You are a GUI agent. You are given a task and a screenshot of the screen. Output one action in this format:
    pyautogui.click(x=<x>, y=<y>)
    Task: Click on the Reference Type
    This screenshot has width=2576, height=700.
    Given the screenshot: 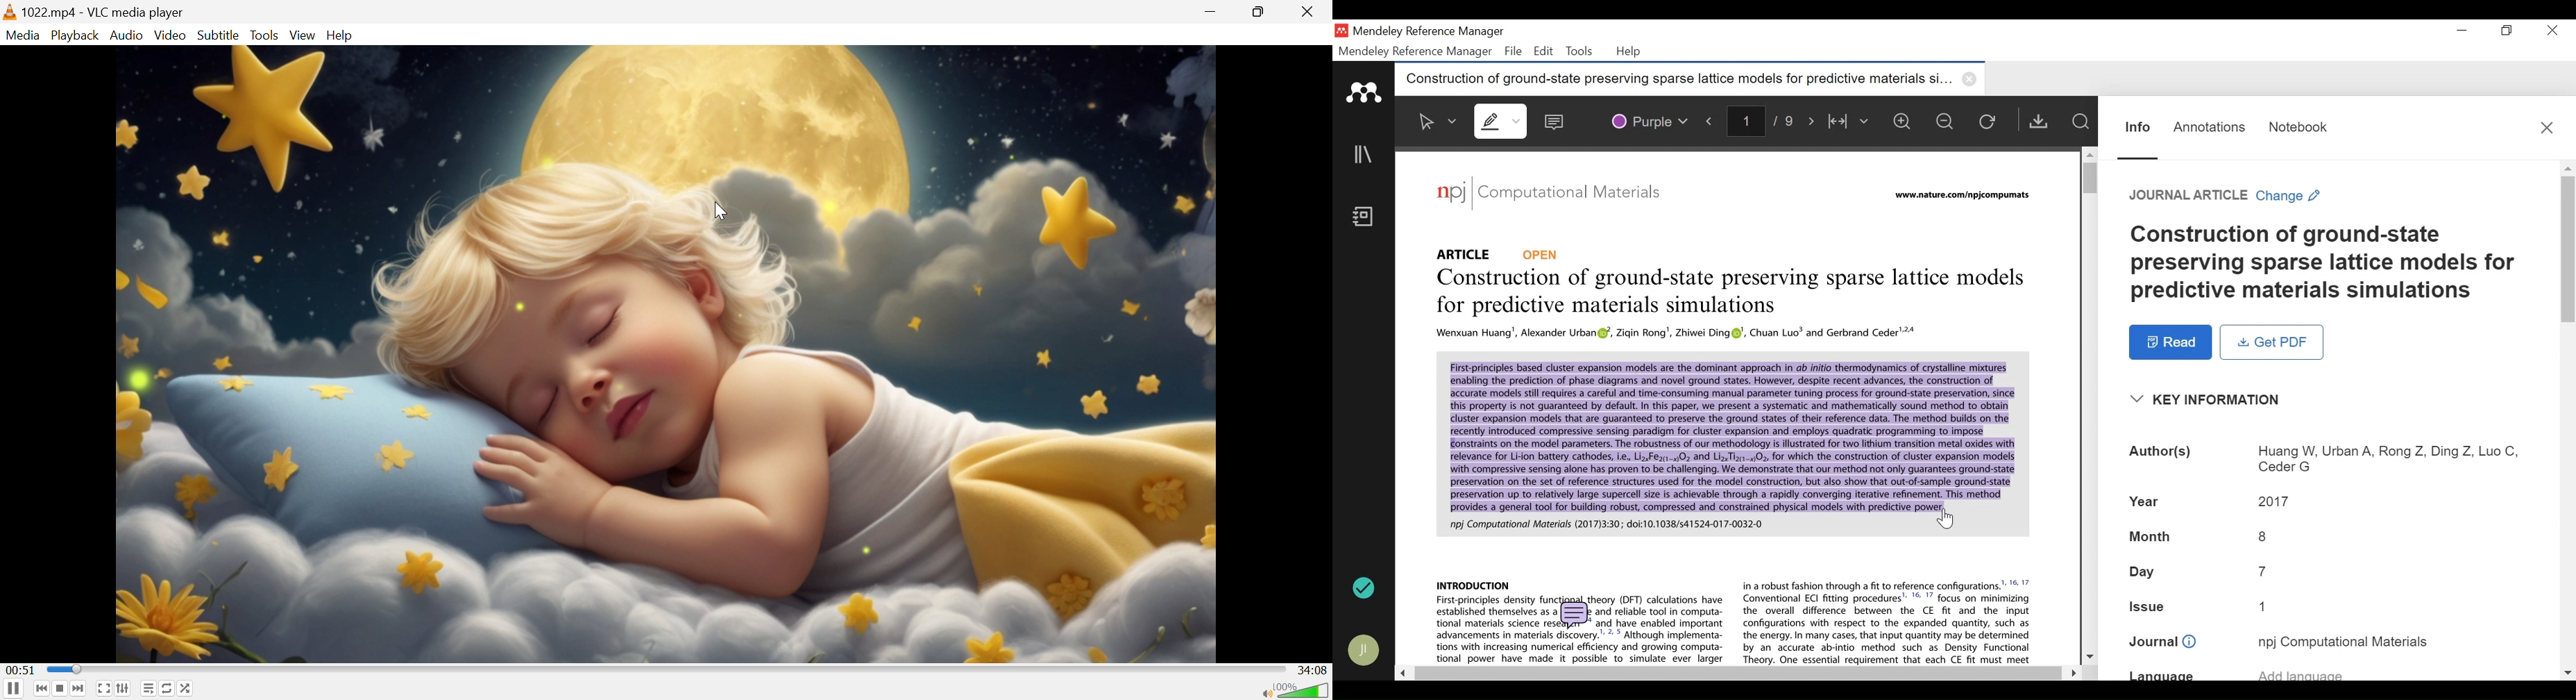 What is the action you would take?
    pyautogui.click(x=1499, y=253)
    